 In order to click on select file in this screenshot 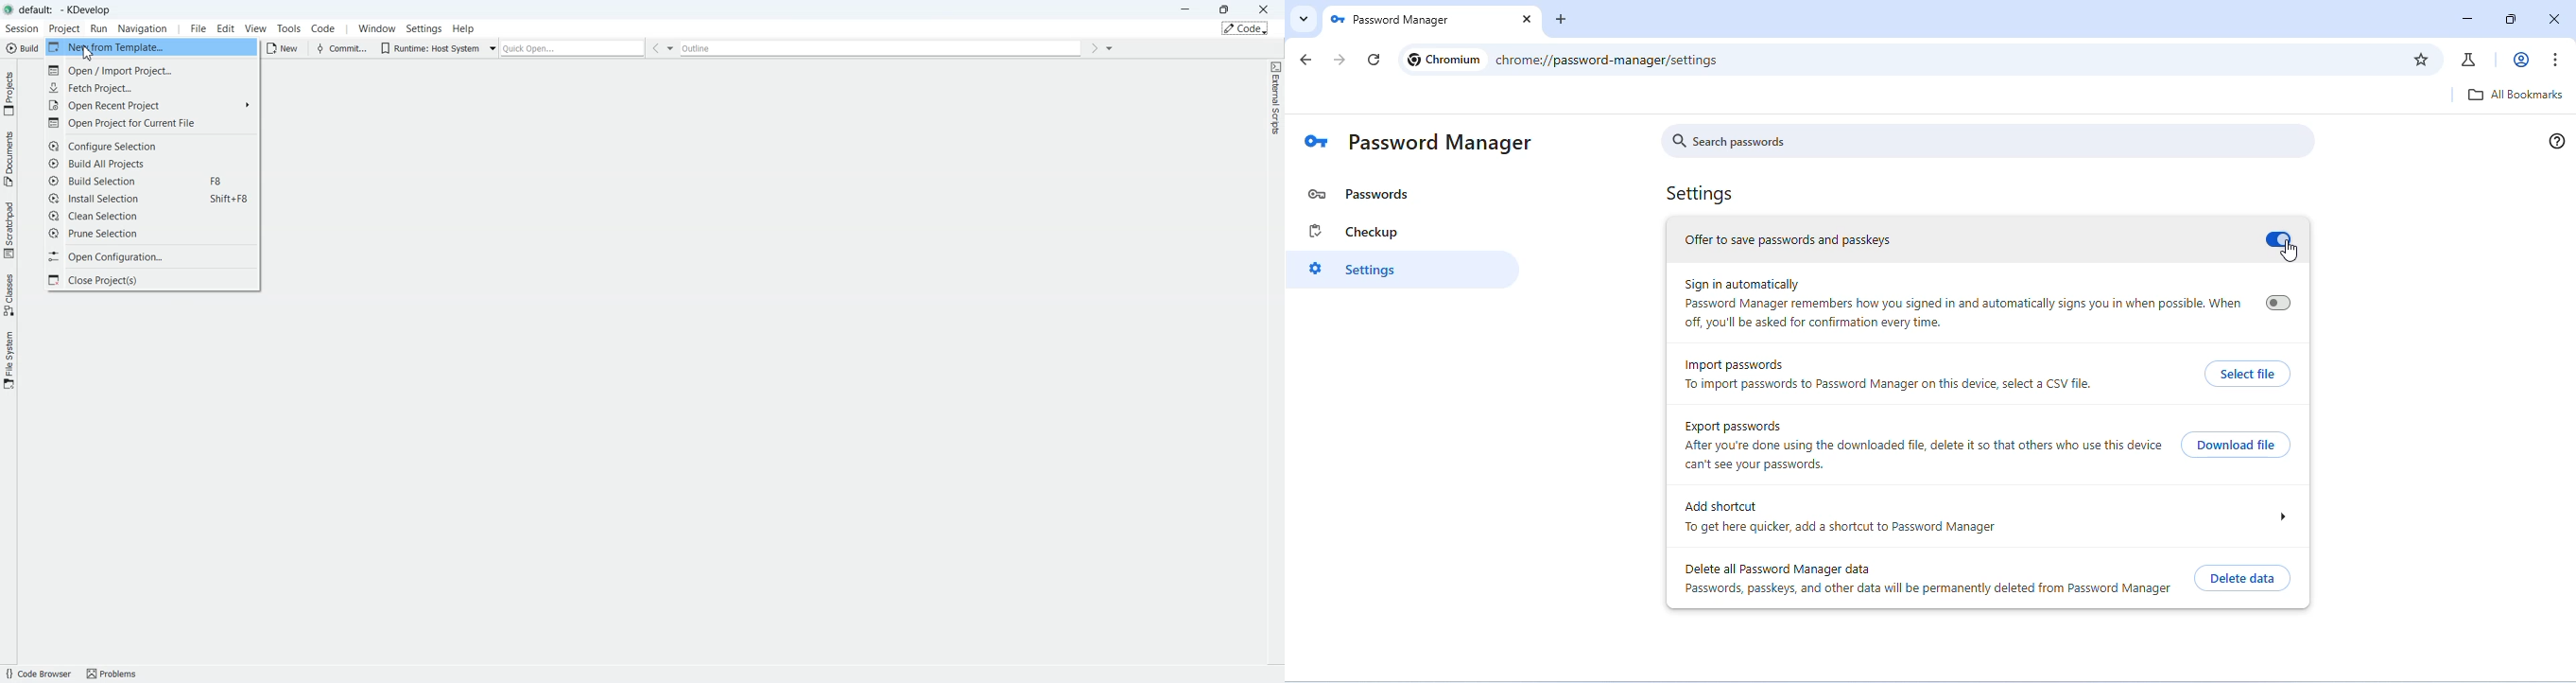, I will do `click(2249, 374)`.